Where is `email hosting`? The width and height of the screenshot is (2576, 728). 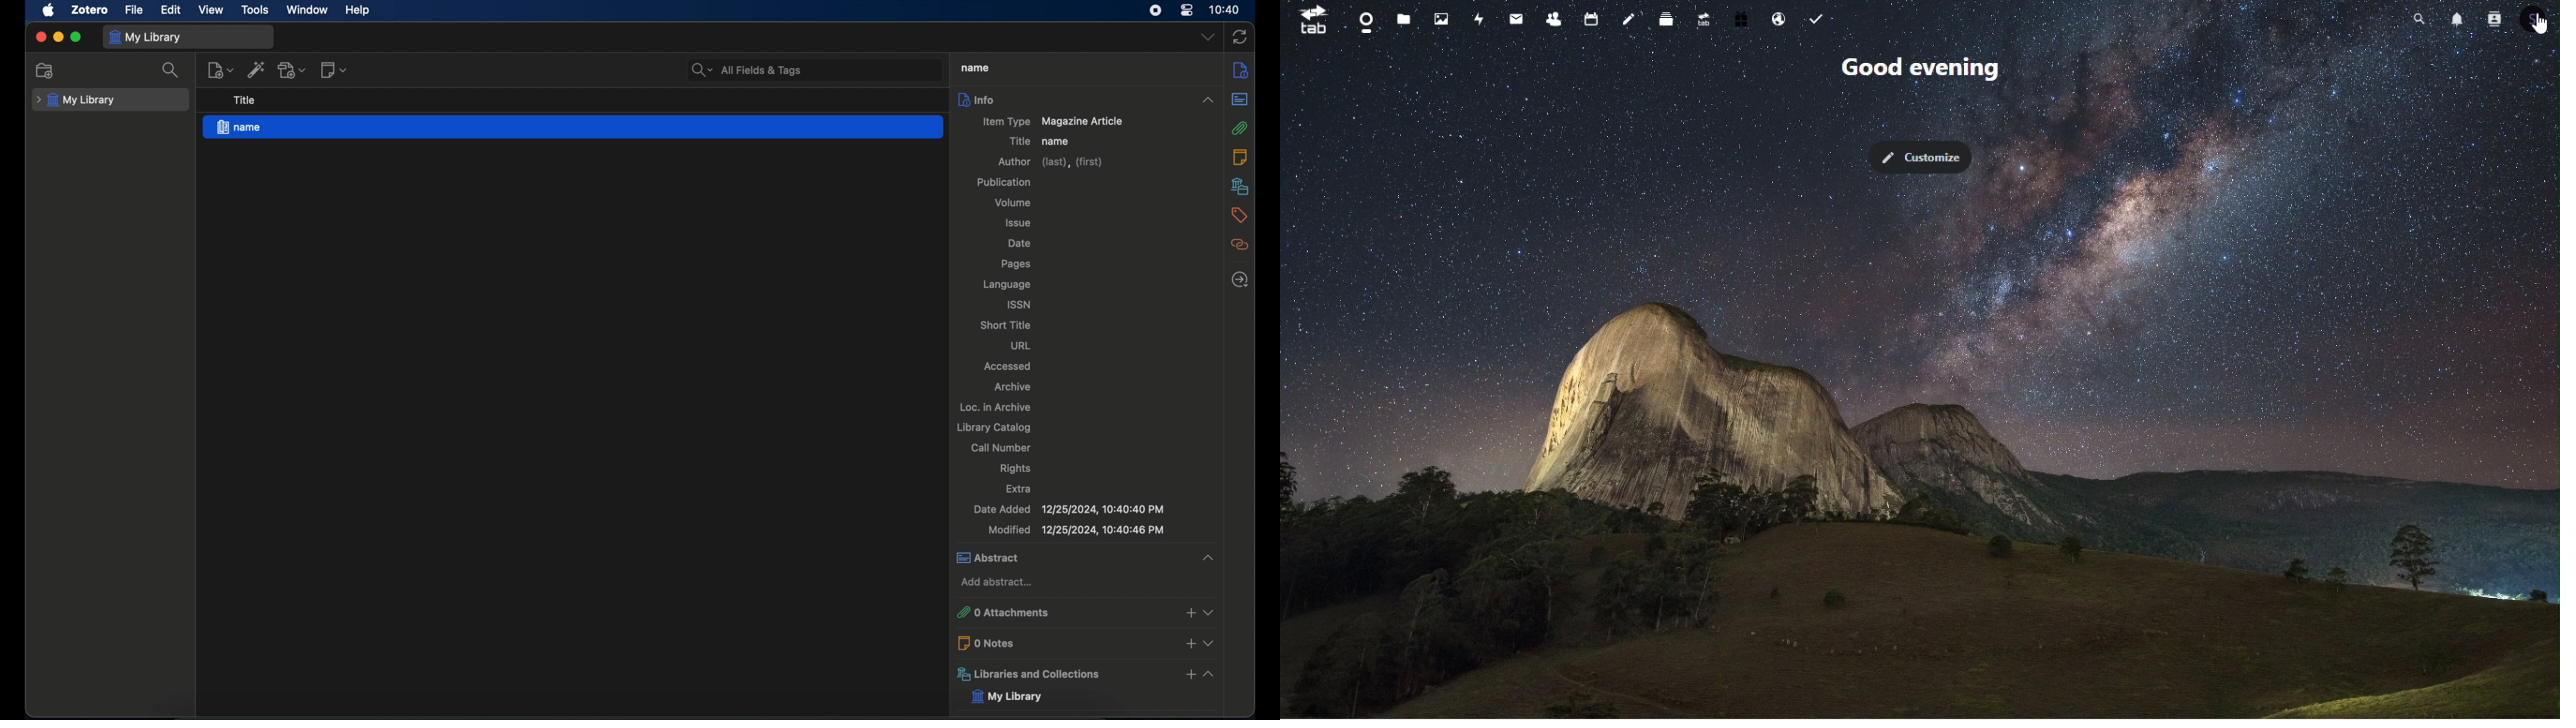
email hosting is located at coordinates (1776, 18).